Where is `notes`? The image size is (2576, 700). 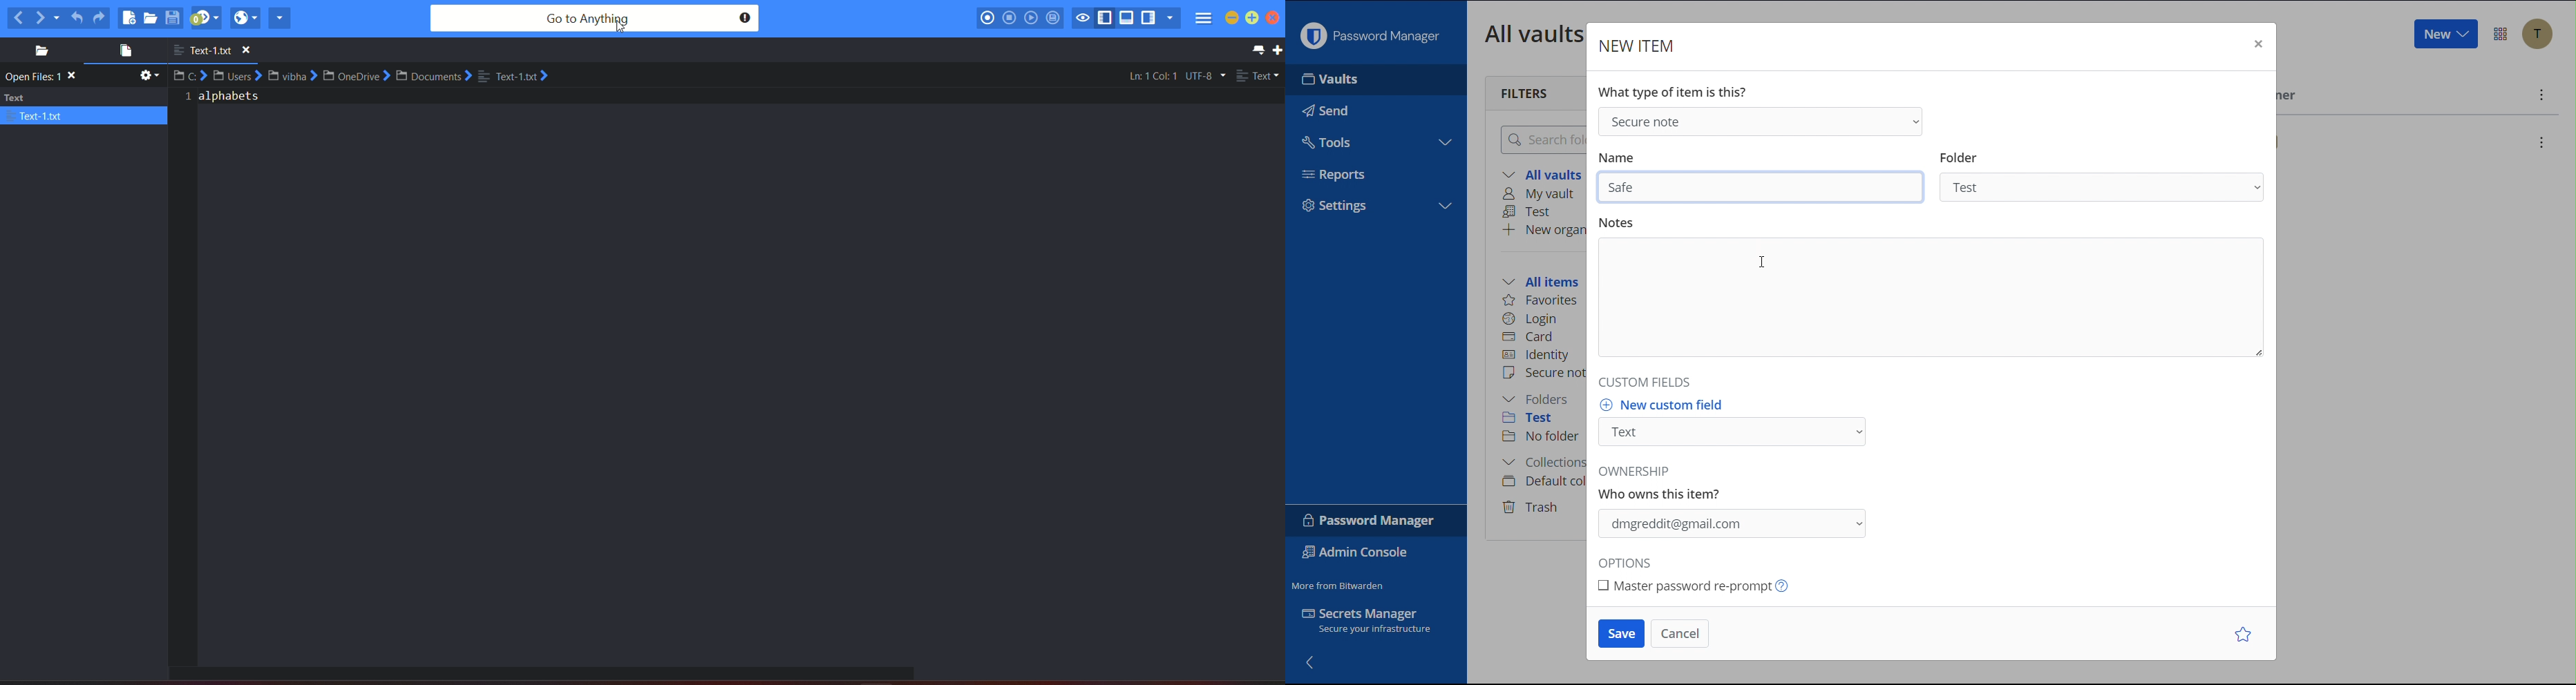 notes is located at coordinates (1618, 222).